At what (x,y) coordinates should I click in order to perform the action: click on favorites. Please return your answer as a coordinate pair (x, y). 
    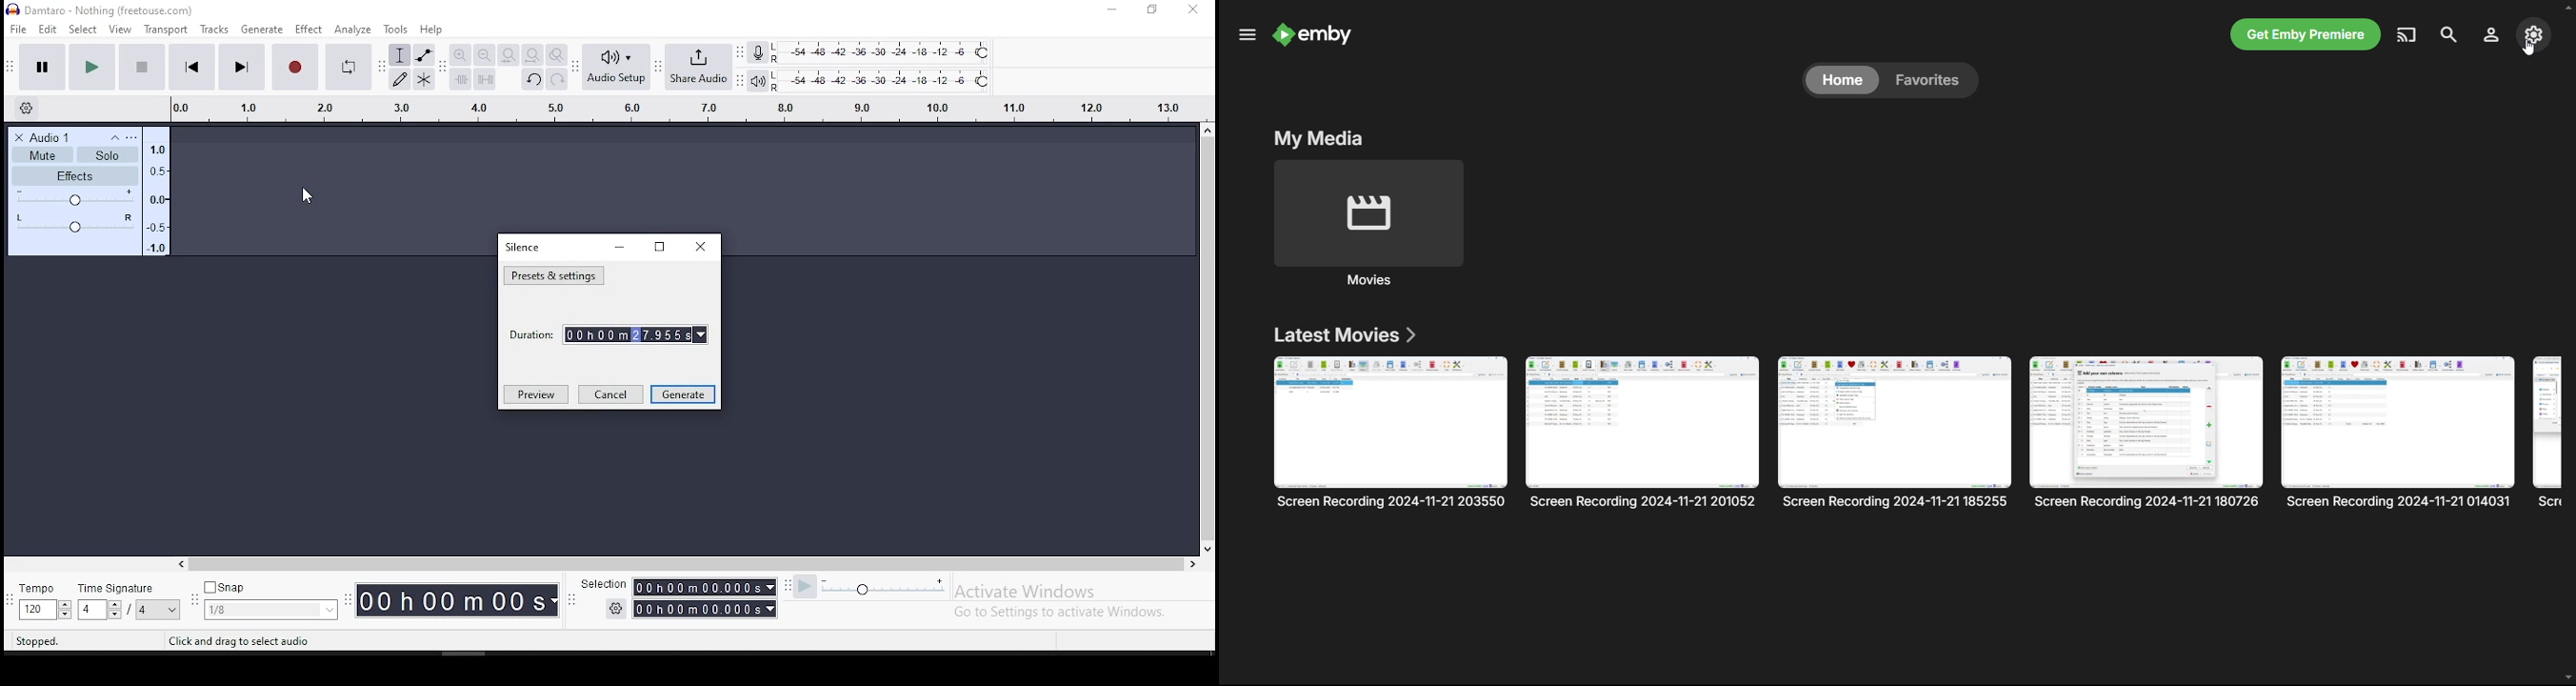
    Looking at the image, I should click on (1929, 81).